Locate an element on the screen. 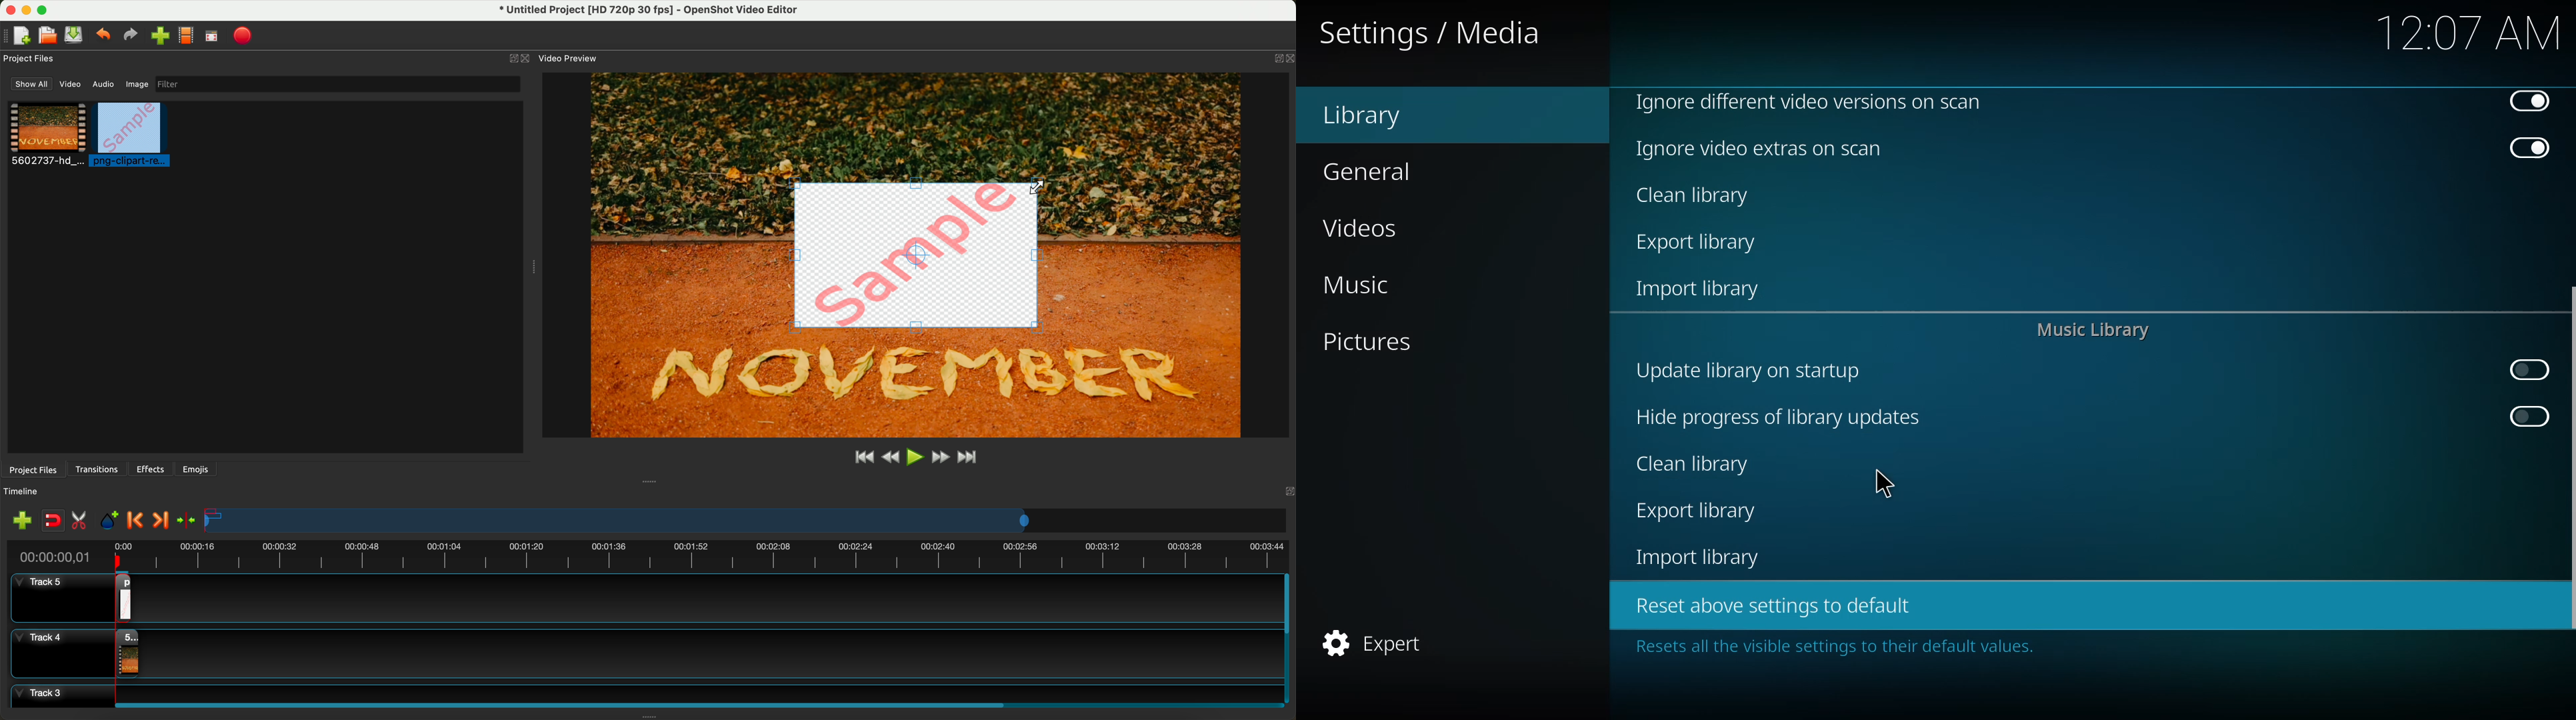  export is located at coordinates (1696, 511).